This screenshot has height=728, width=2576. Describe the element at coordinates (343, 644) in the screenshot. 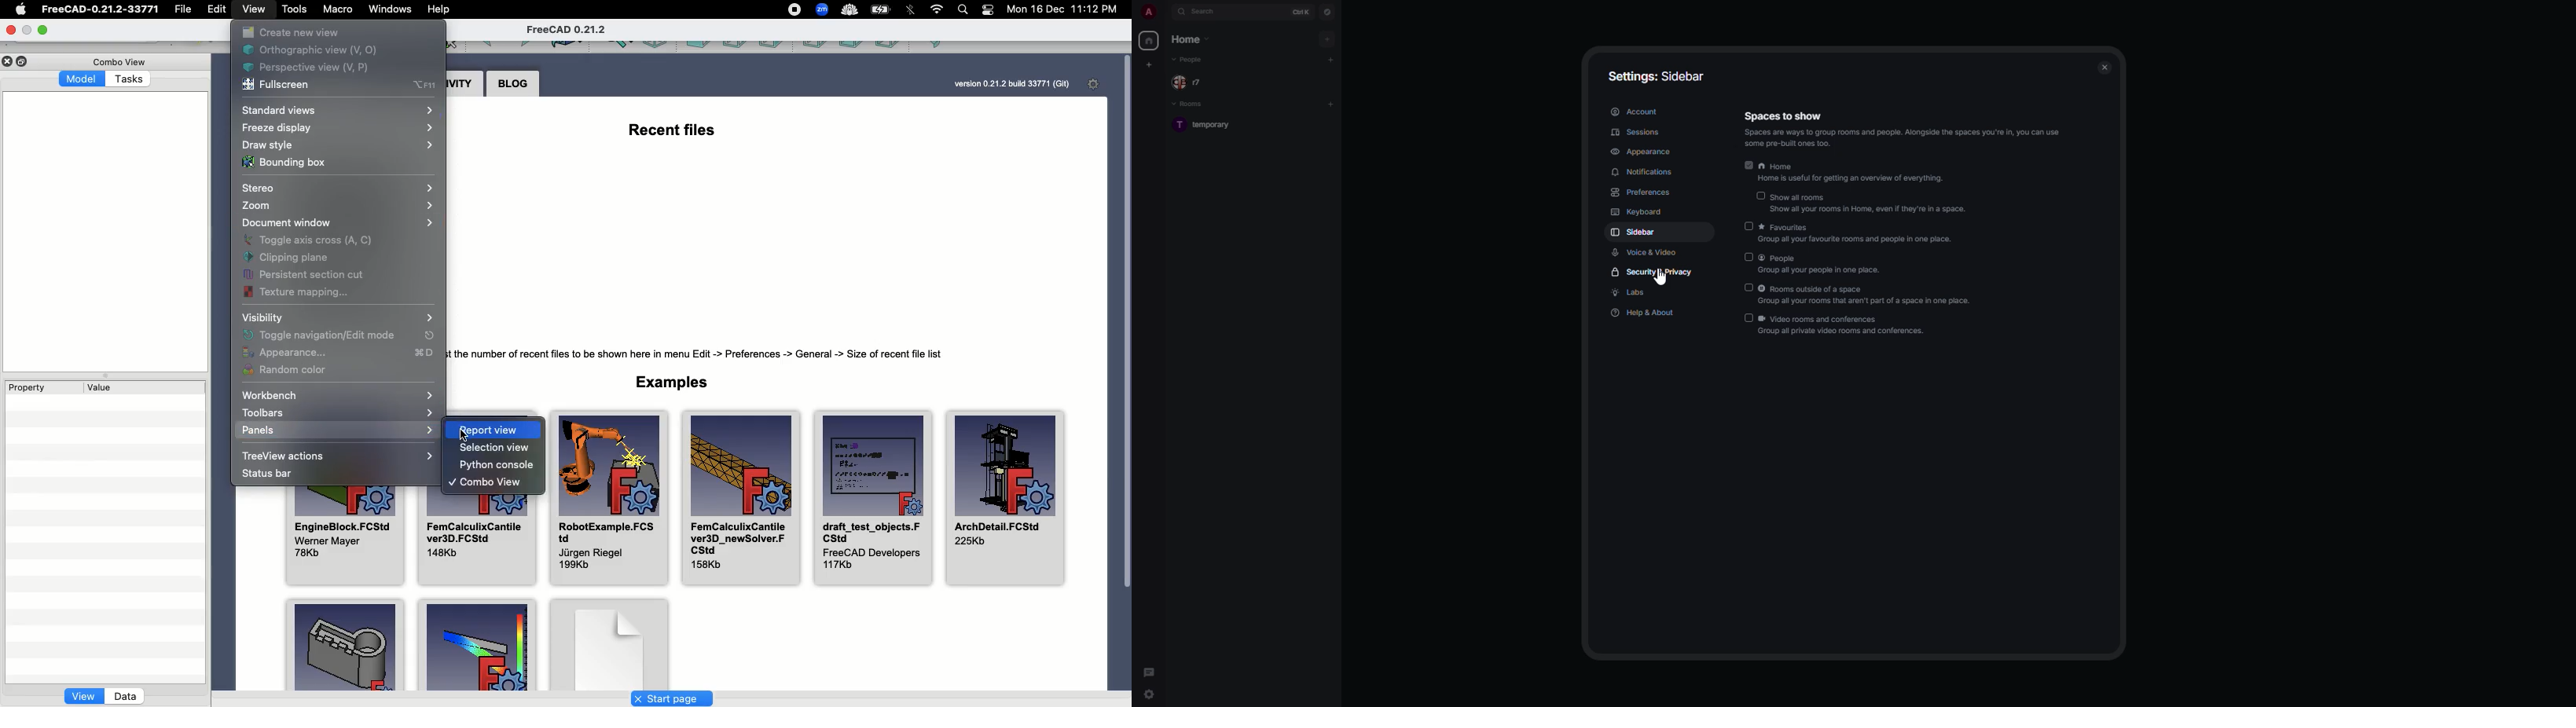

I see `Examples` at that location.